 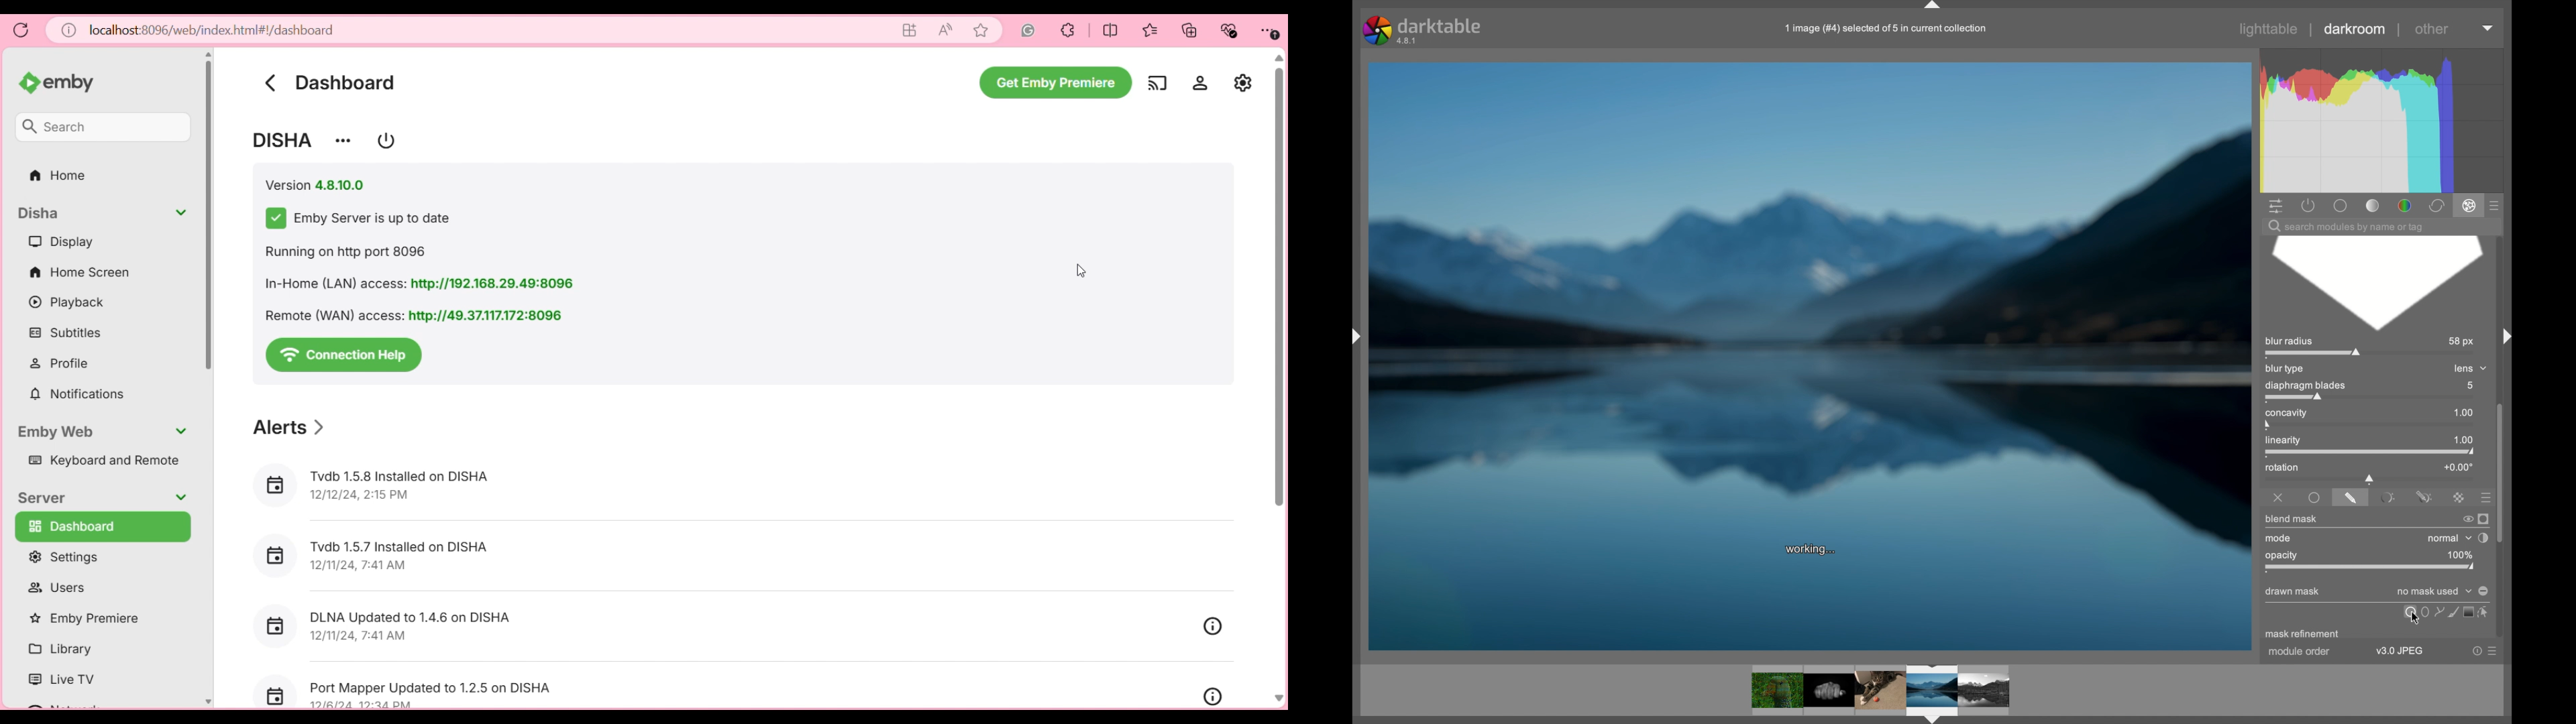 I want to click on mode, so click(x=2278, y=538).